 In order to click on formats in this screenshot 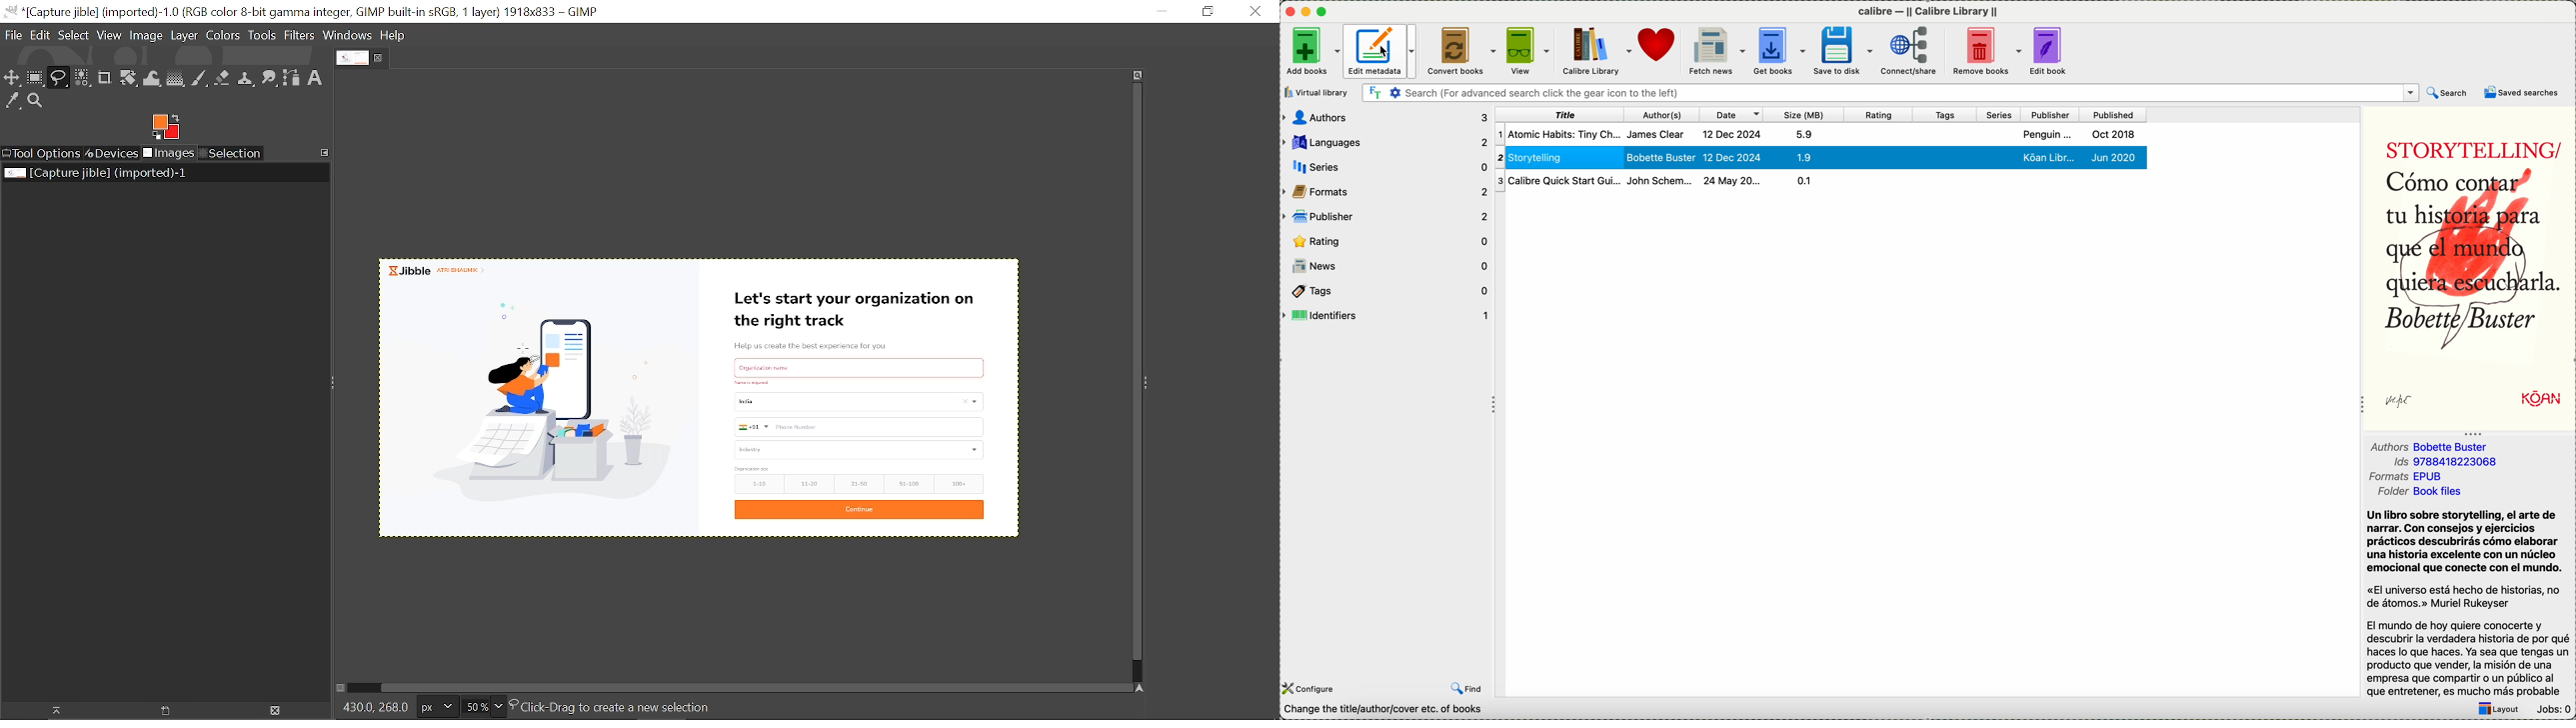, I will do `click(2432, 463)`.